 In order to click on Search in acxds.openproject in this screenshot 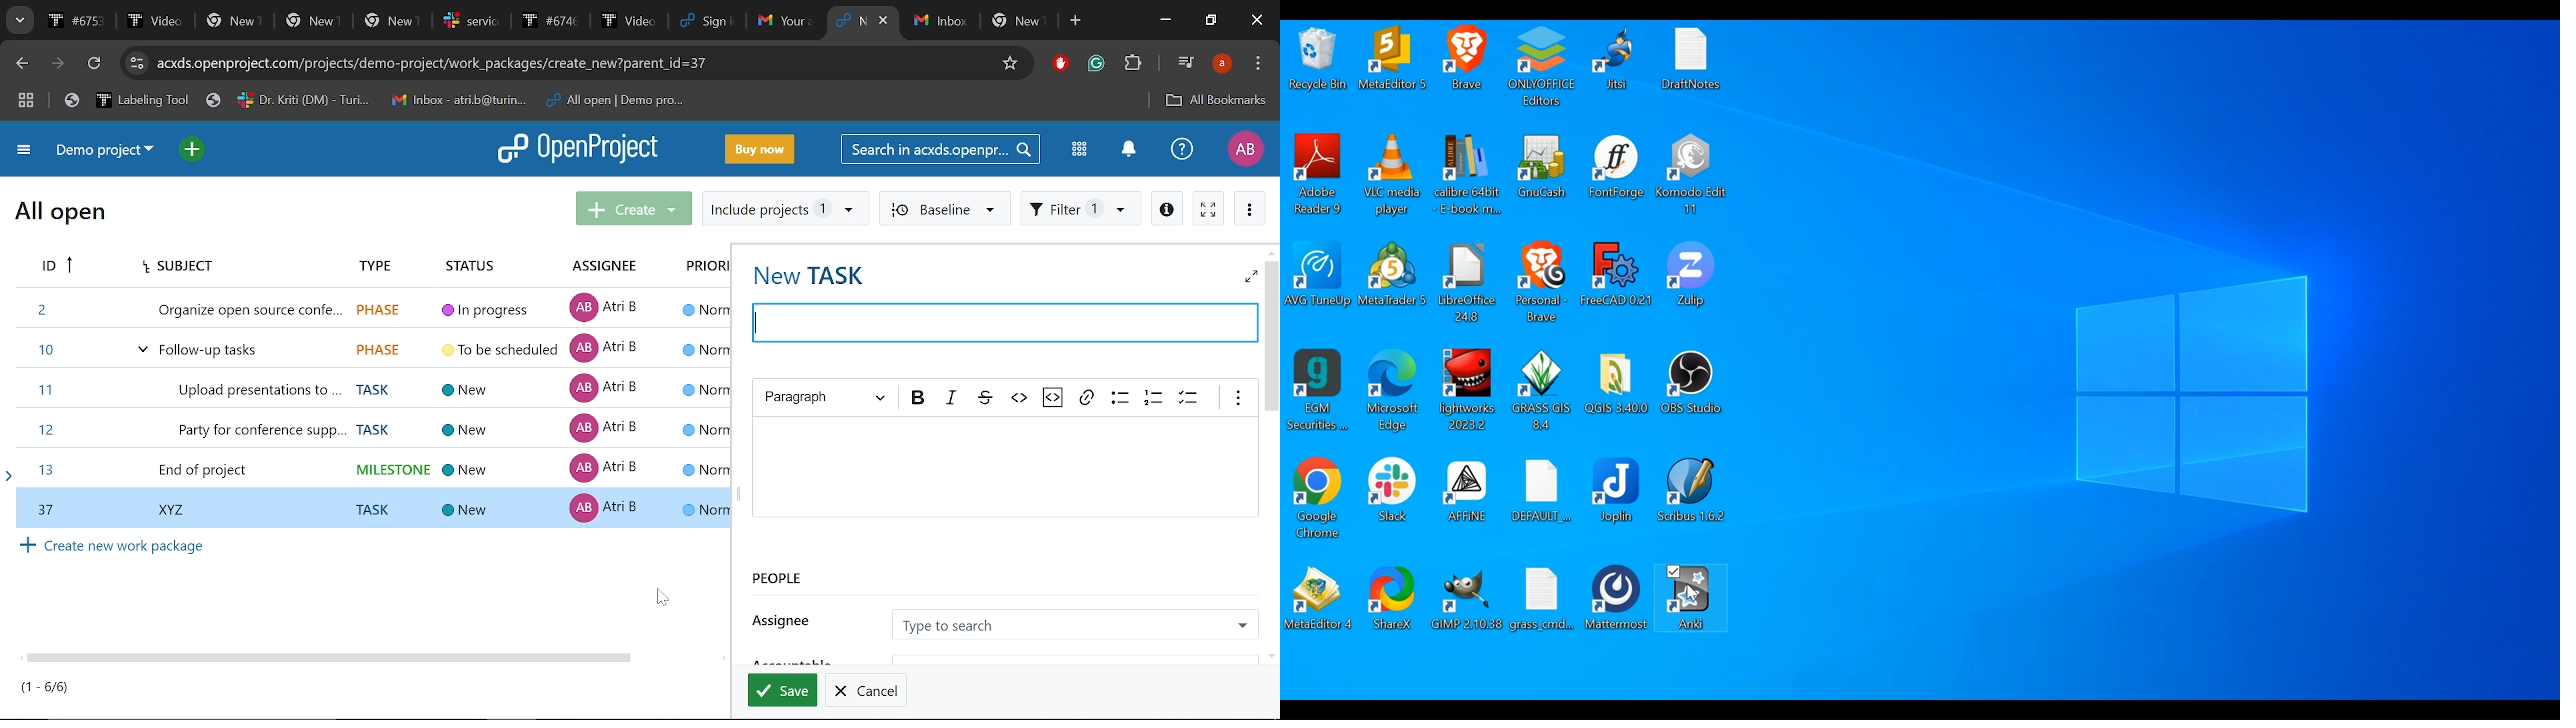, I will do `click(938, 148)`.